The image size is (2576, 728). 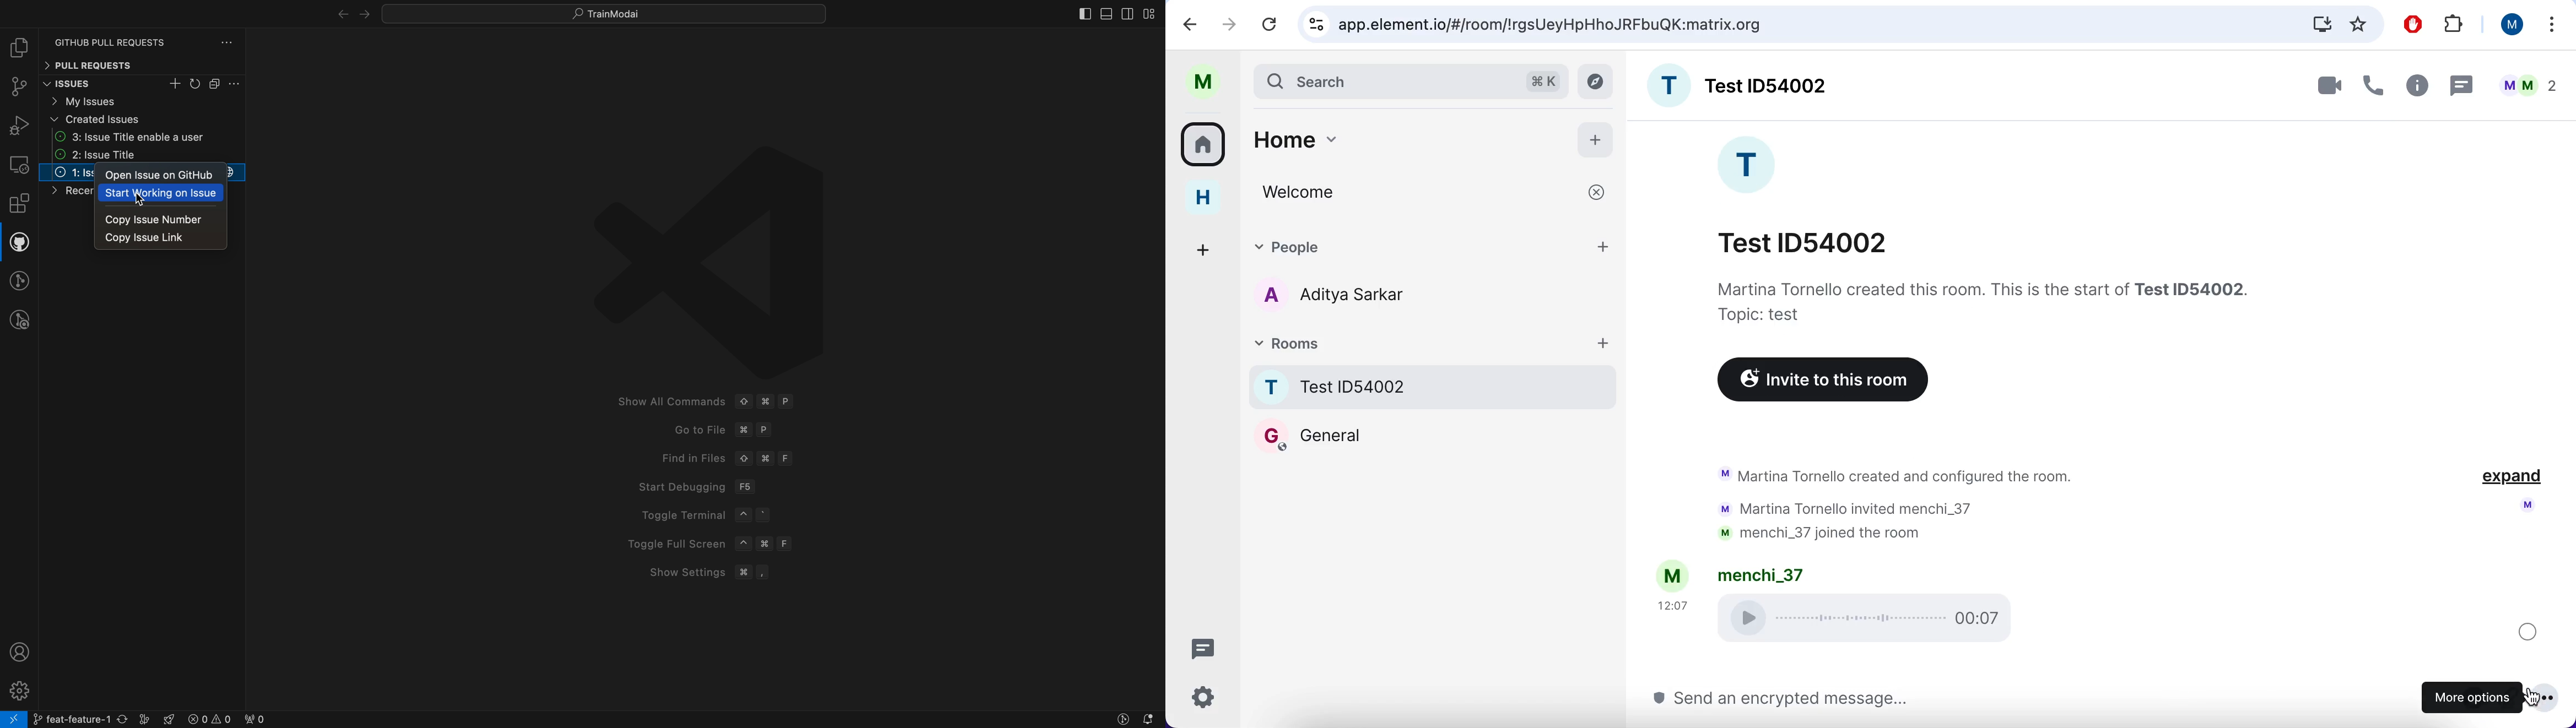 I want to click on explore rooms, so click(x=1597, y=82).